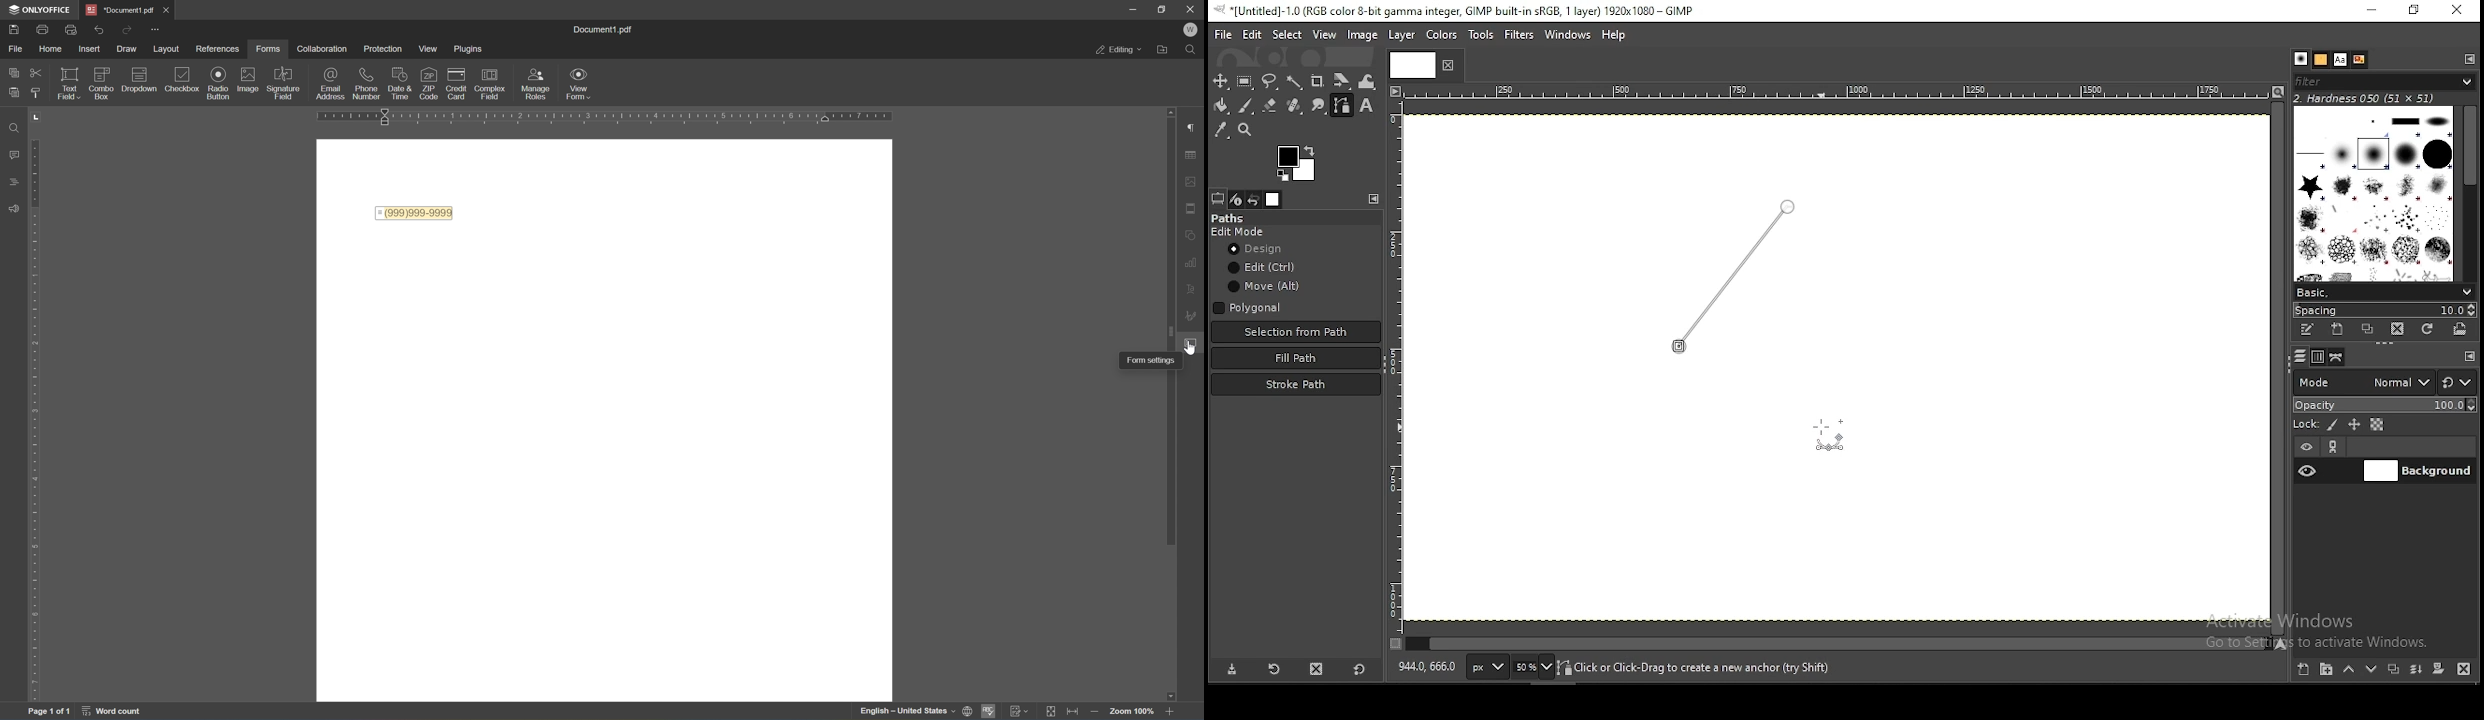 This screenshot has height=728, width=2492. What do you see at coordinates (15, 93) in the screenshot?
I see `paste` at bounding box center [15, 93].